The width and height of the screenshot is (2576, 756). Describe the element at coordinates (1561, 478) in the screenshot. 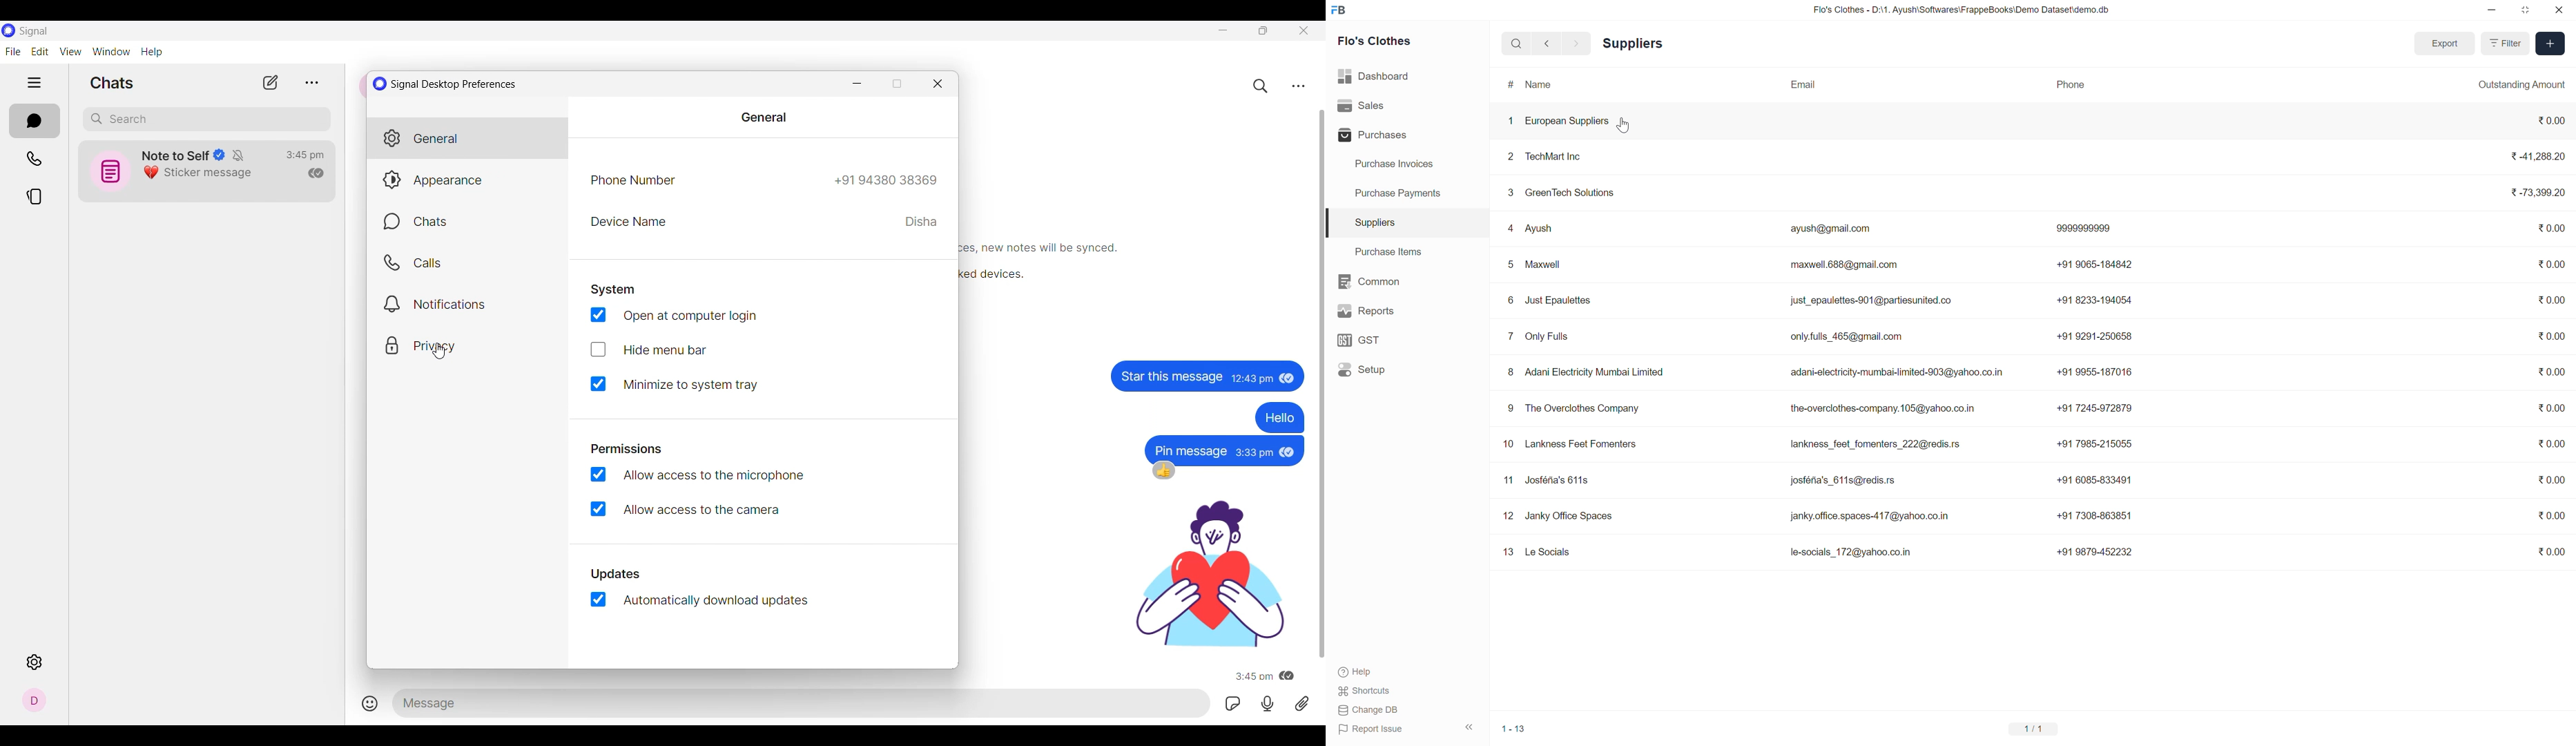

I see `Josféna's 611s` at that location.